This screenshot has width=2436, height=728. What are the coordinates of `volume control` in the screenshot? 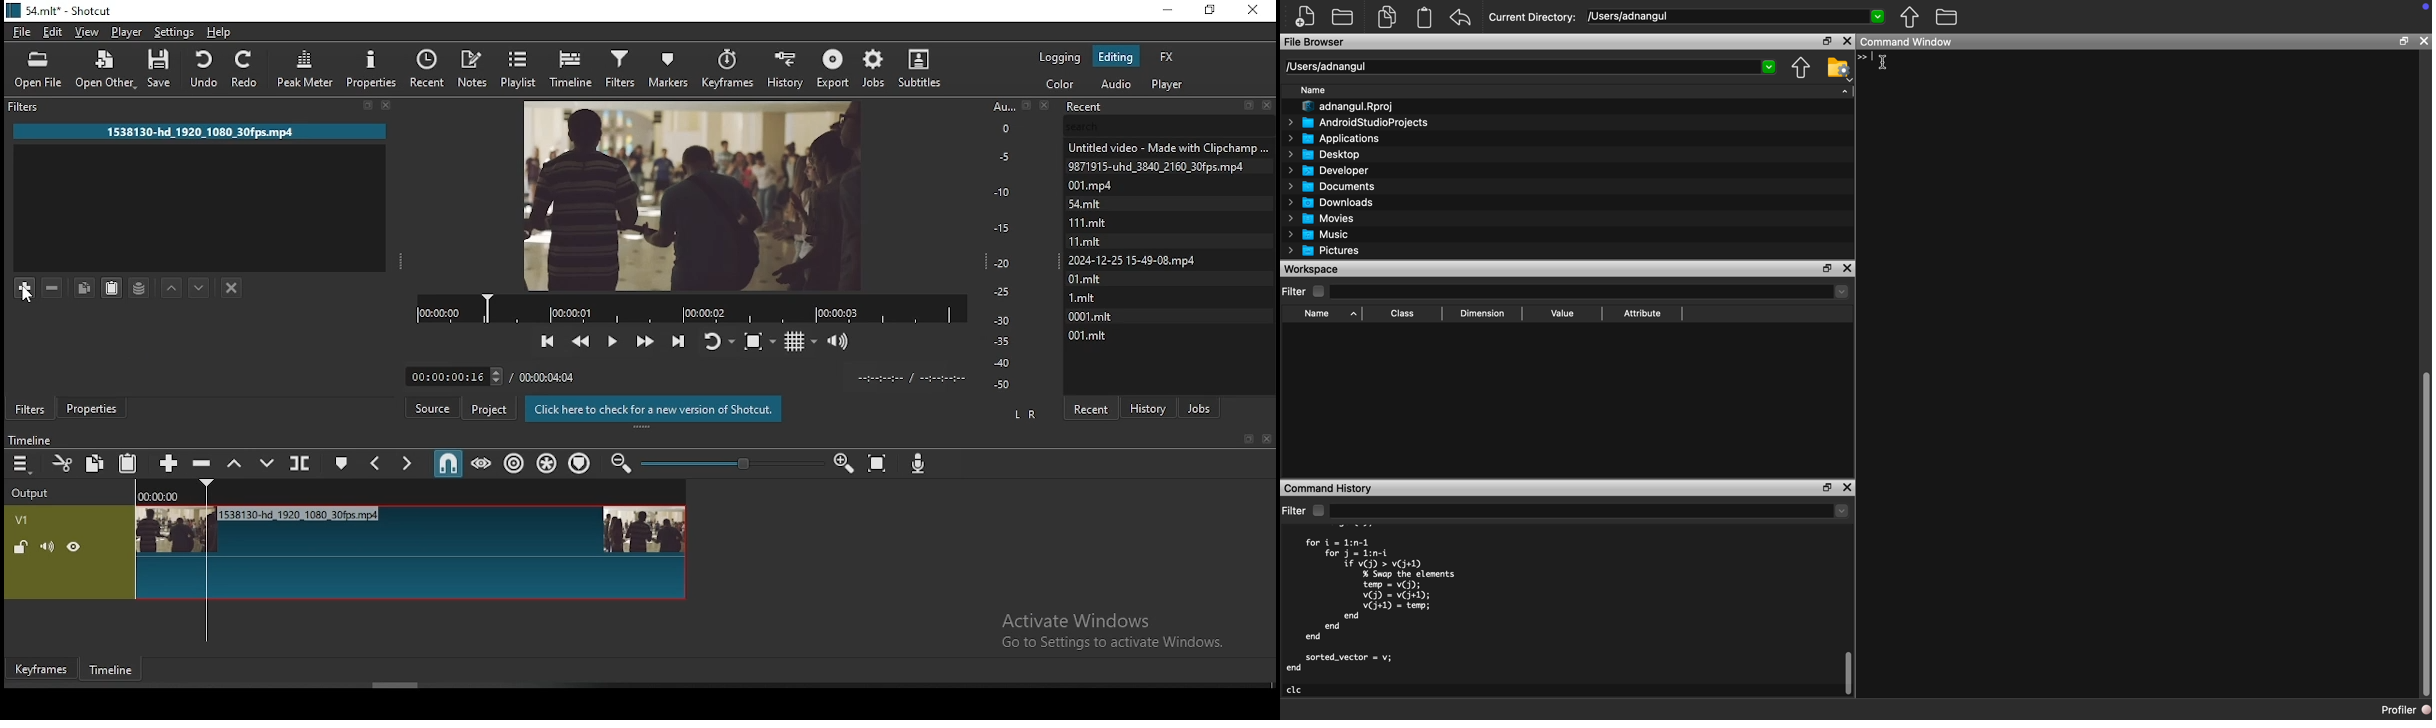 It's located at (841, 341).